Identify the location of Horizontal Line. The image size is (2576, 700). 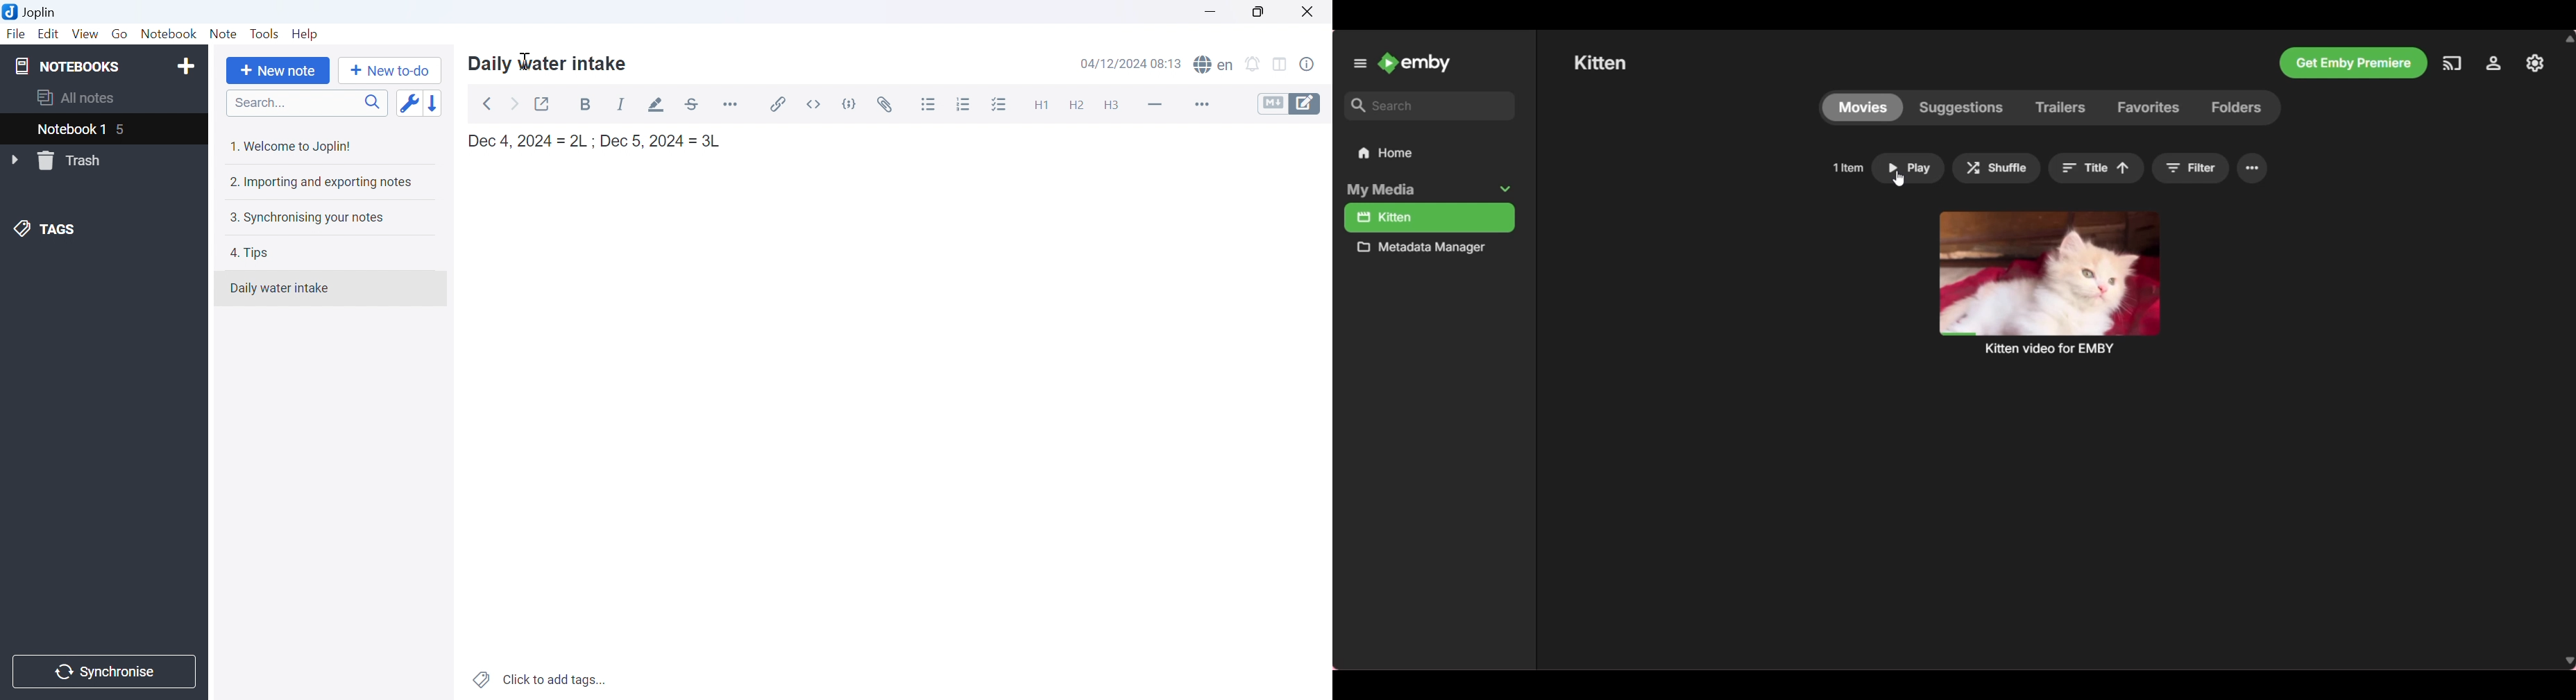
(1154, 105).